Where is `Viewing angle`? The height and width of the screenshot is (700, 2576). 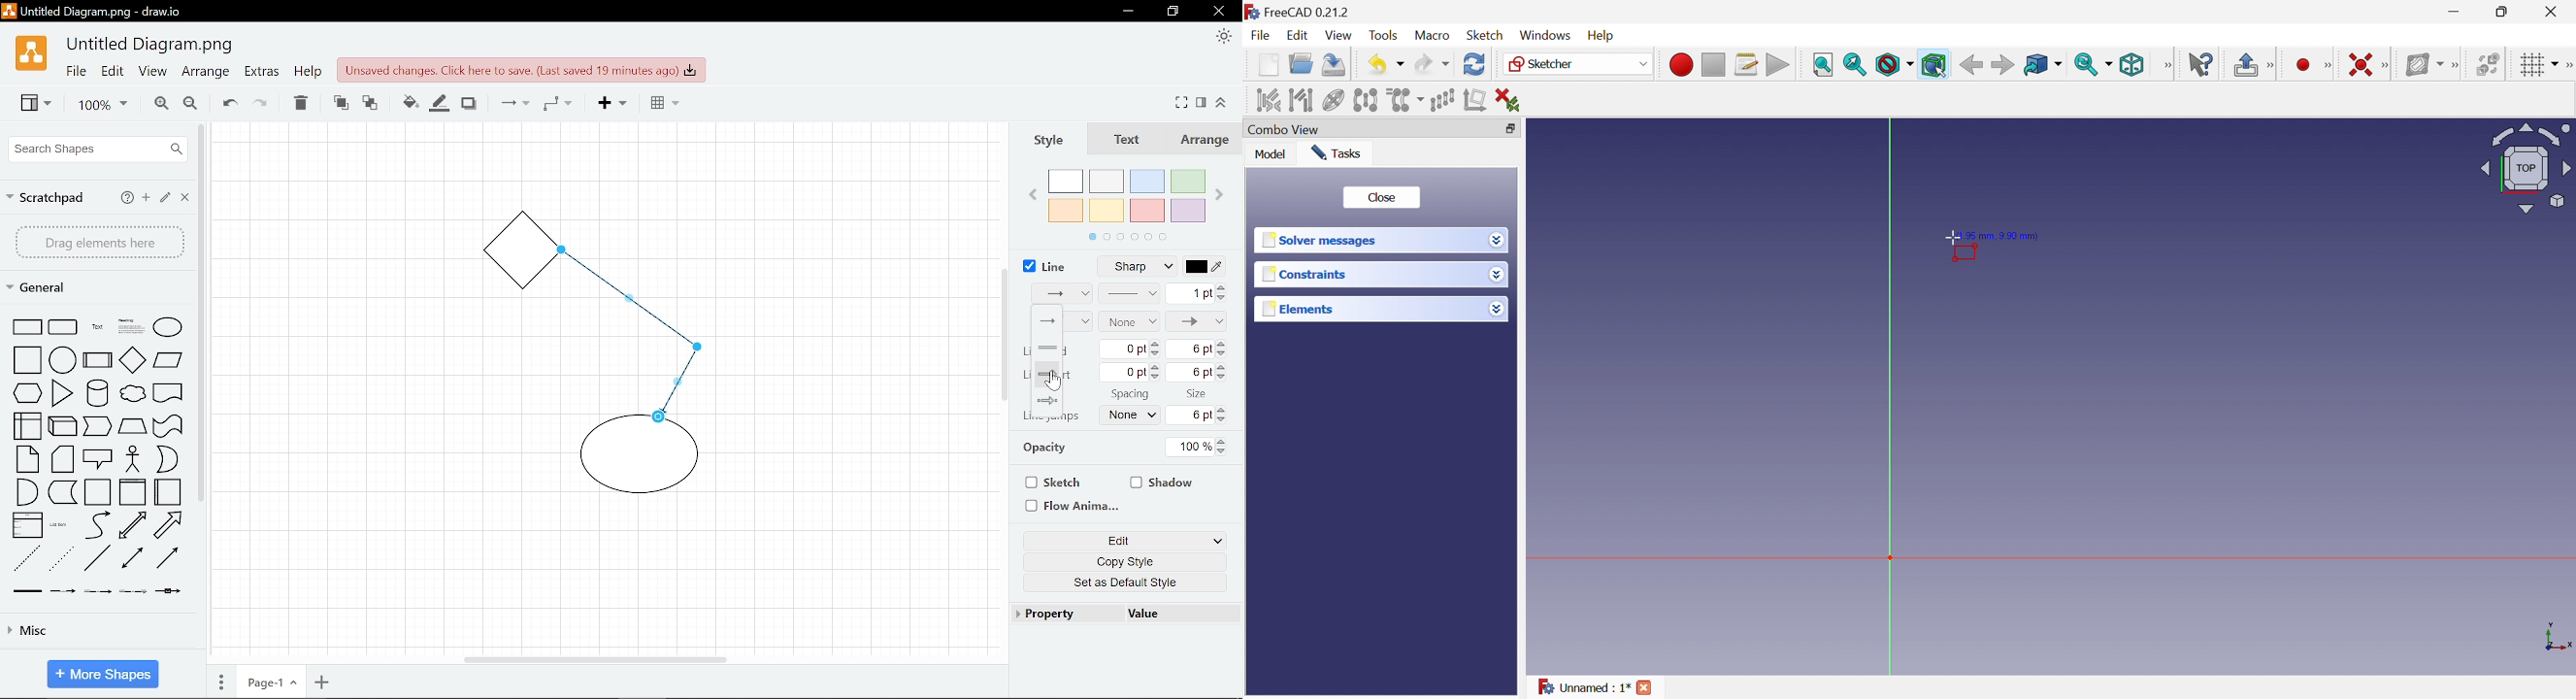
Viewing angle is located at coordinates (2525, 170).